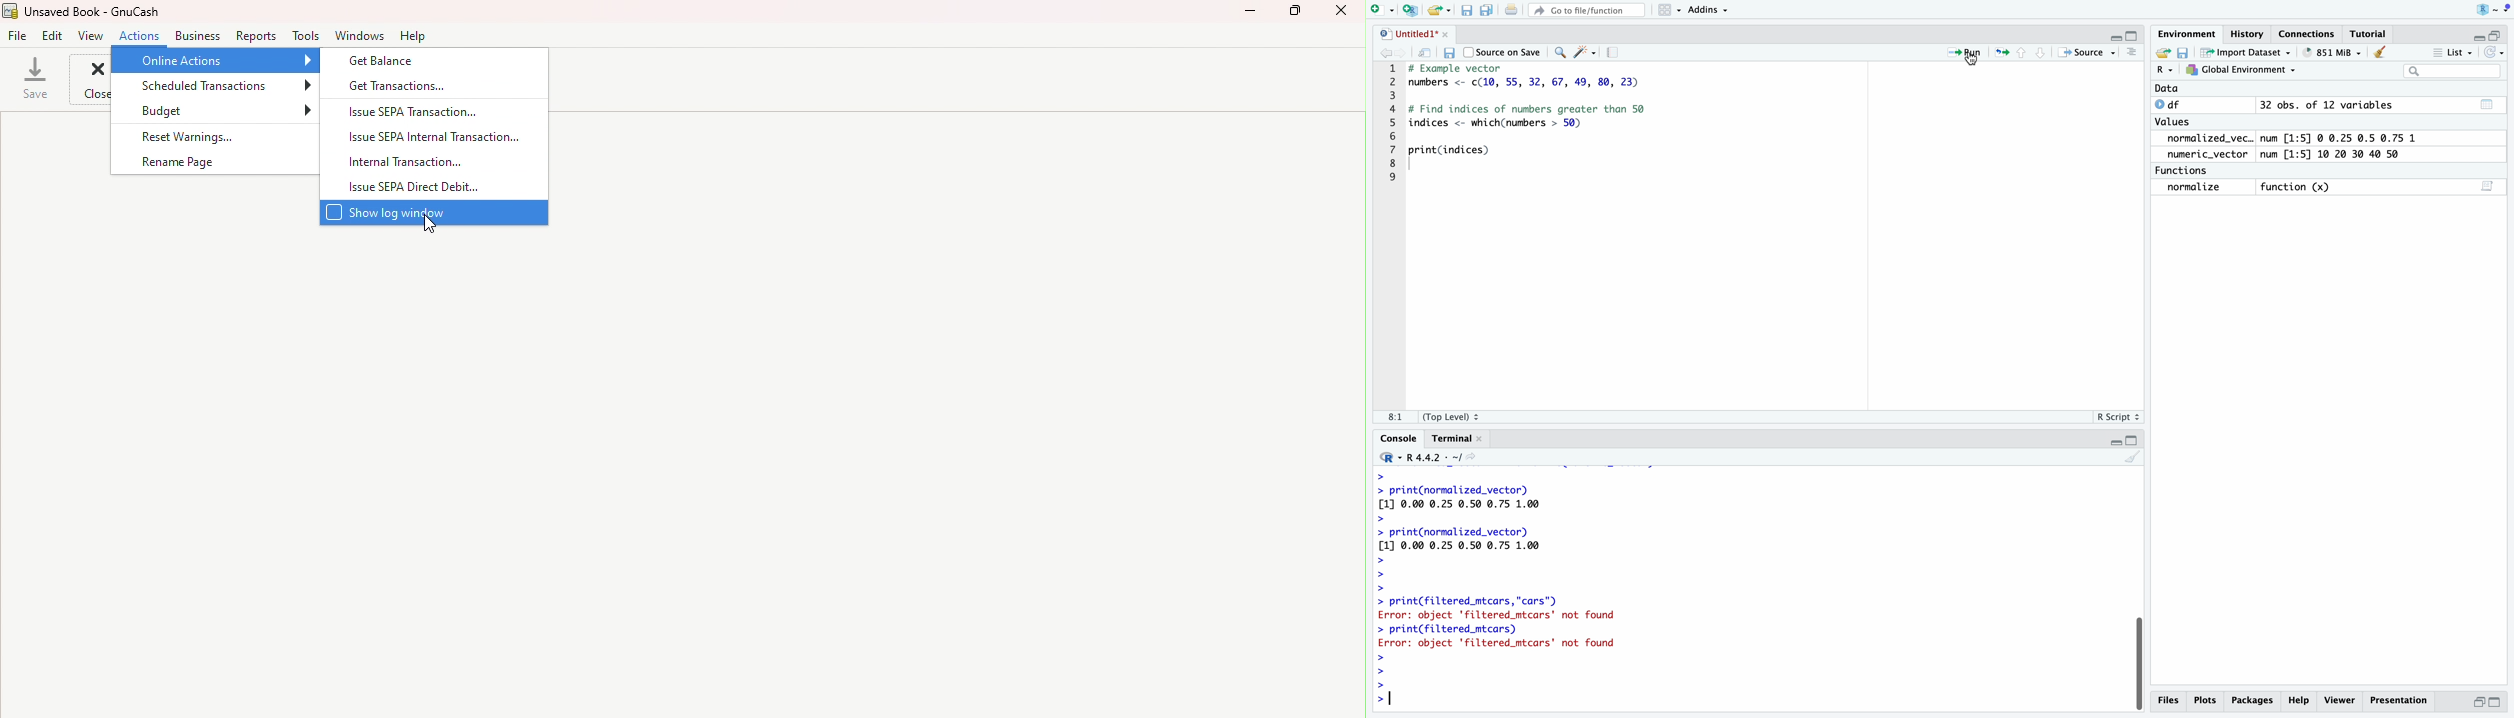 The height and width of the screenshot is (728, 2520). I want to click on MINIMISE, so click(2114, 440).